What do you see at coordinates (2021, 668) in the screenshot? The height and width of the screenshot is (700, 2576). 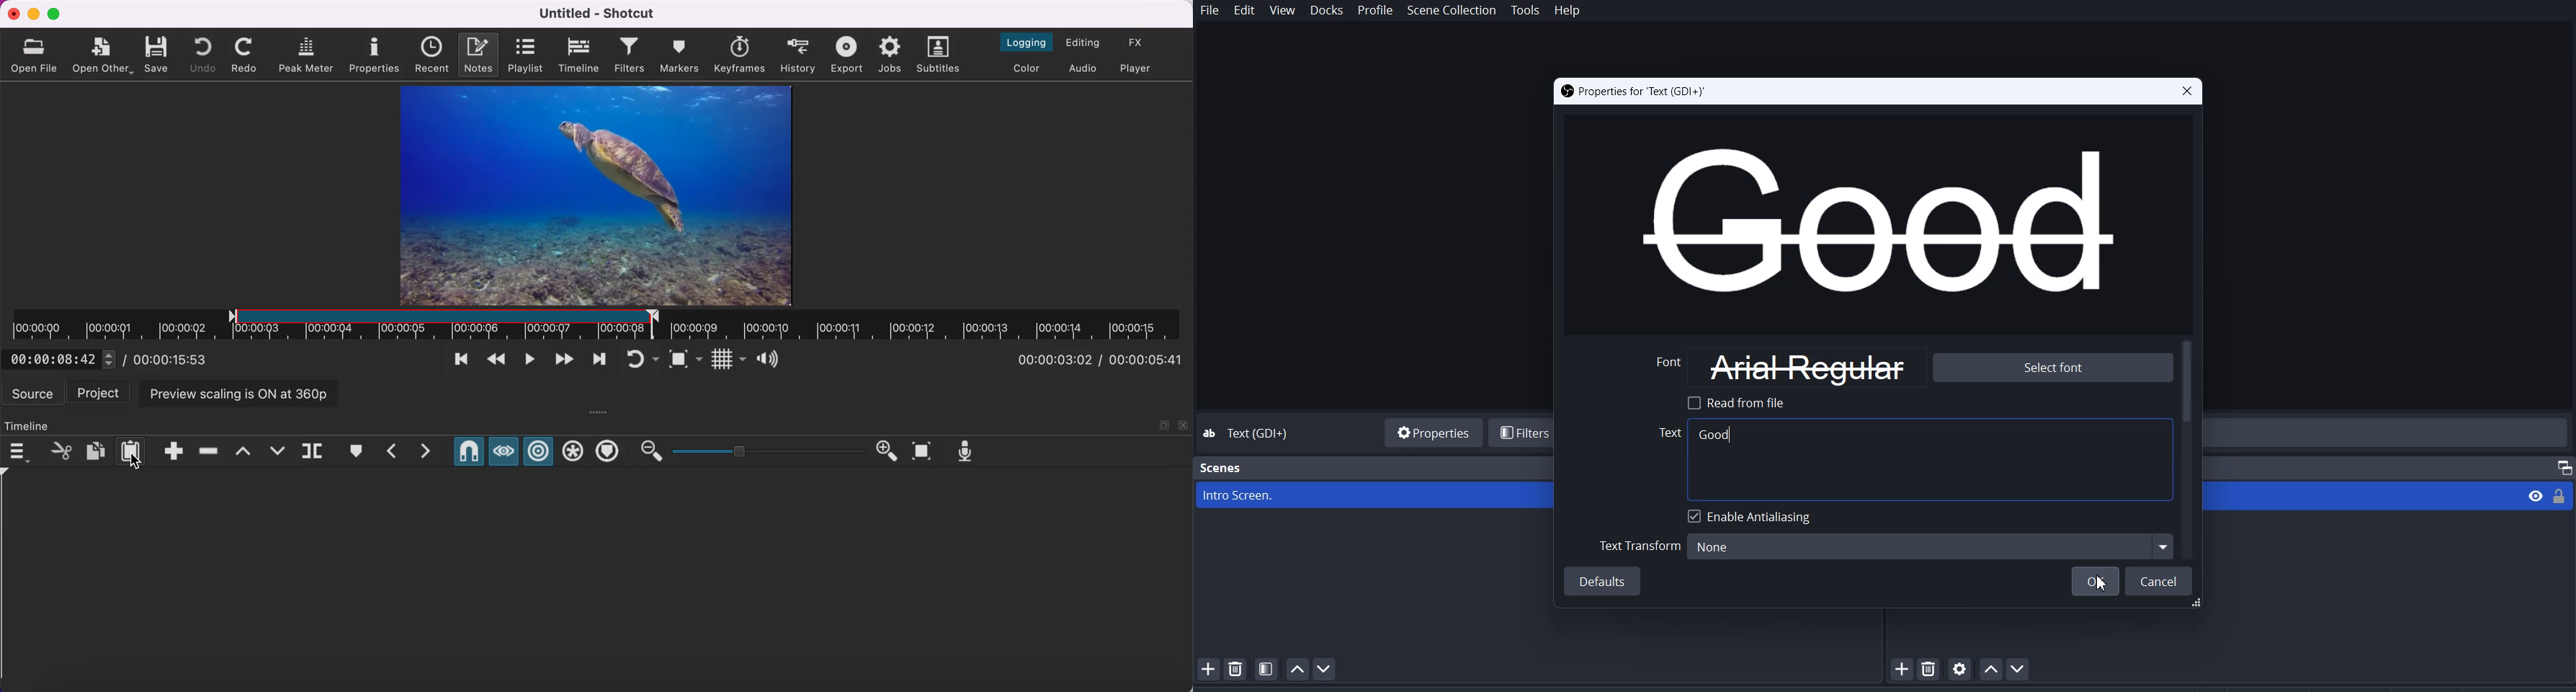 I see `Move Source Down` at bounding box center [2021, 668].